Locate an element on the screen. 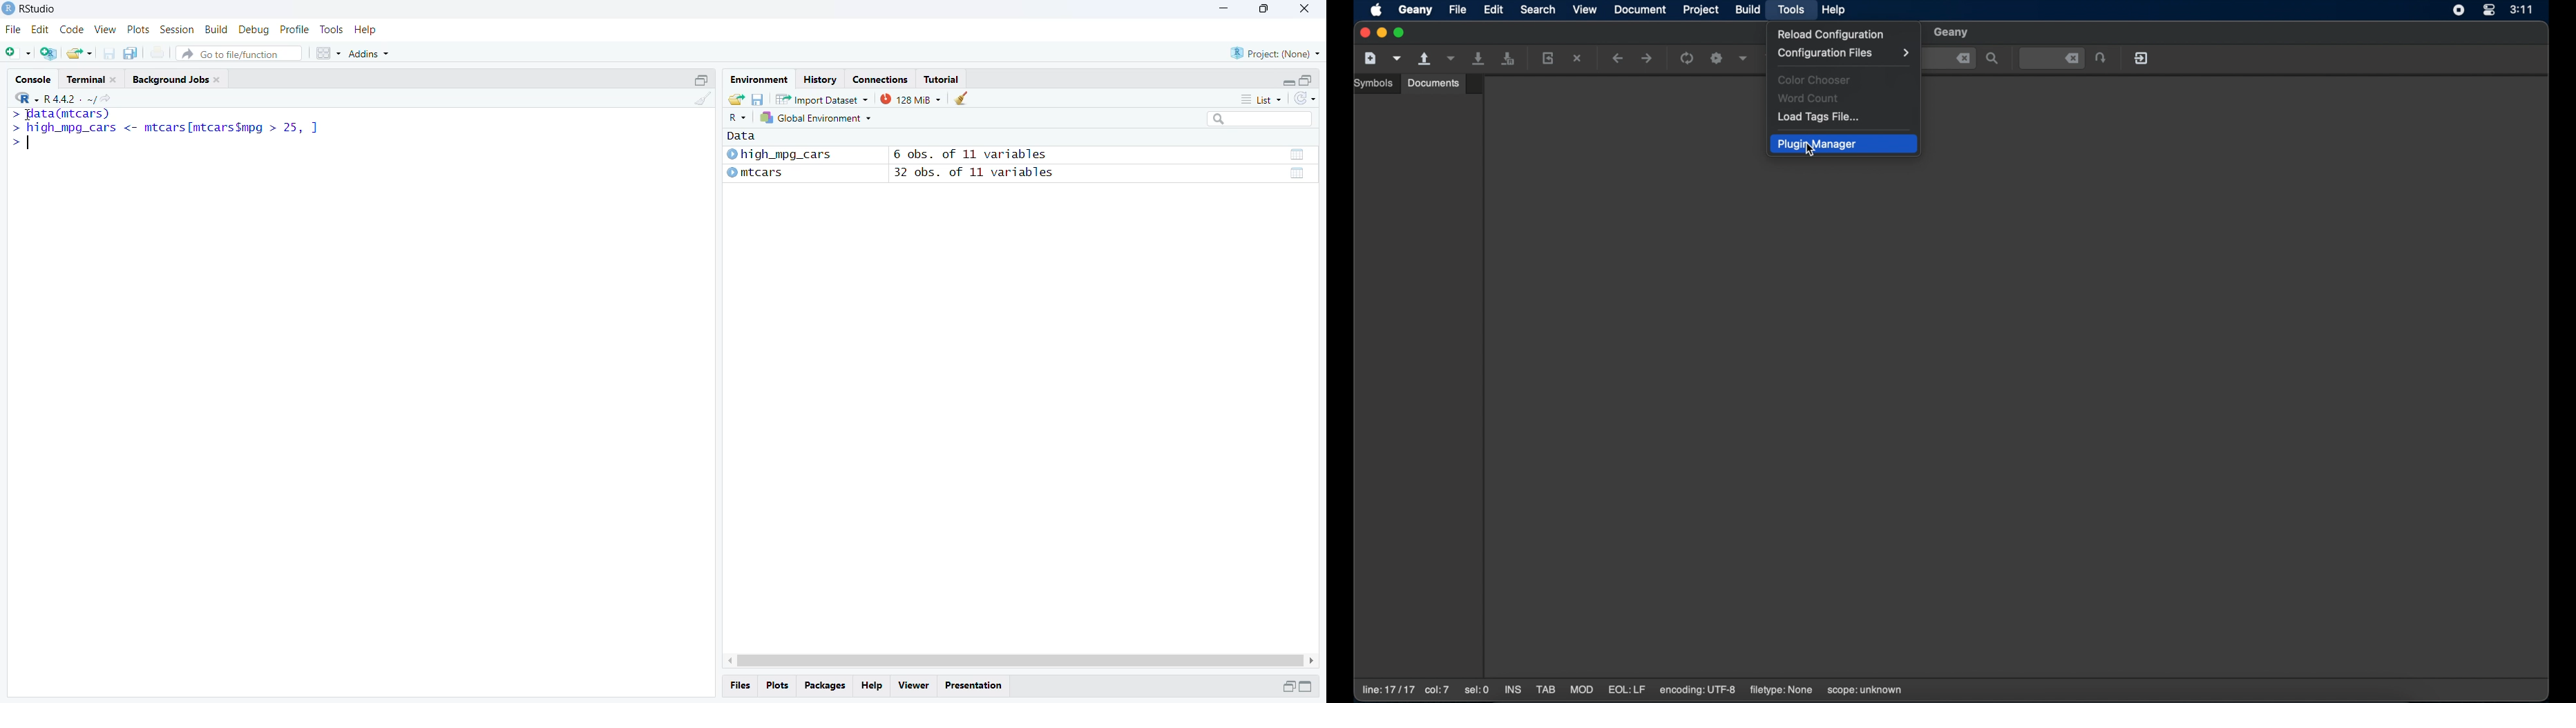 Image resolution: width=2576 pixels, height=728 pixels. Tutorial is located at coordinates (942, 79).